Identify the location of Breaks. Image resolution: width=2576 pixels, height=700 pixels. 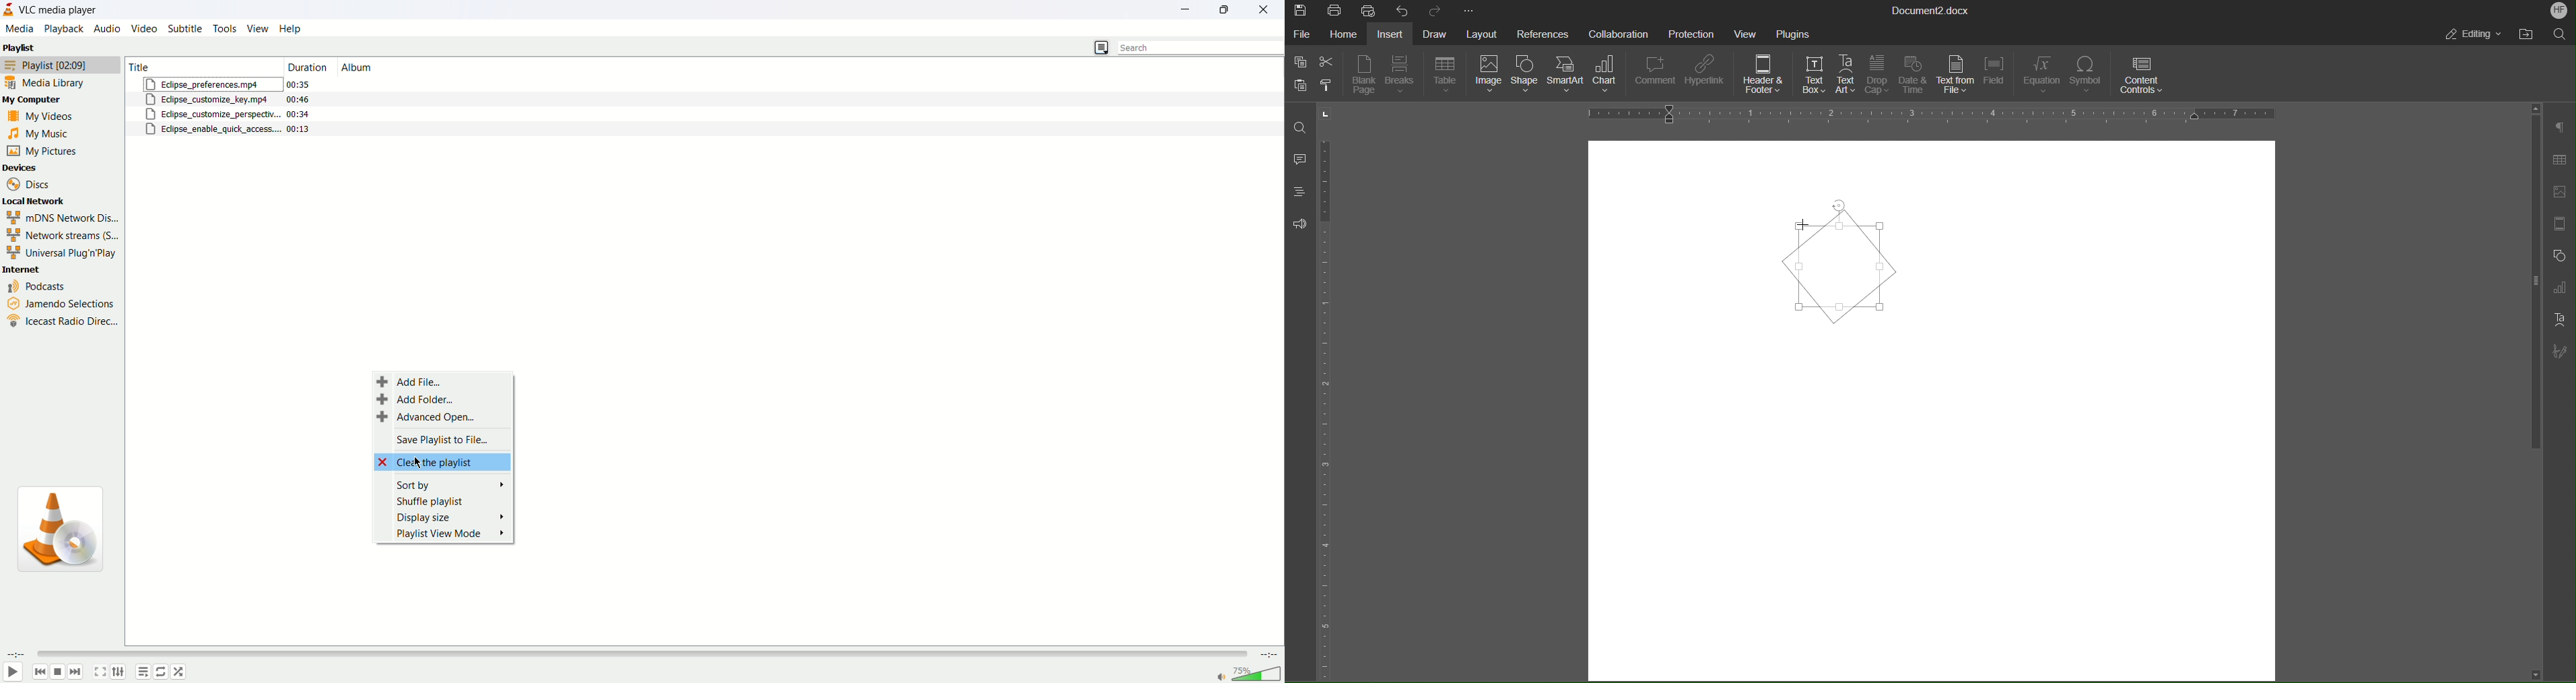
(1402, 75).